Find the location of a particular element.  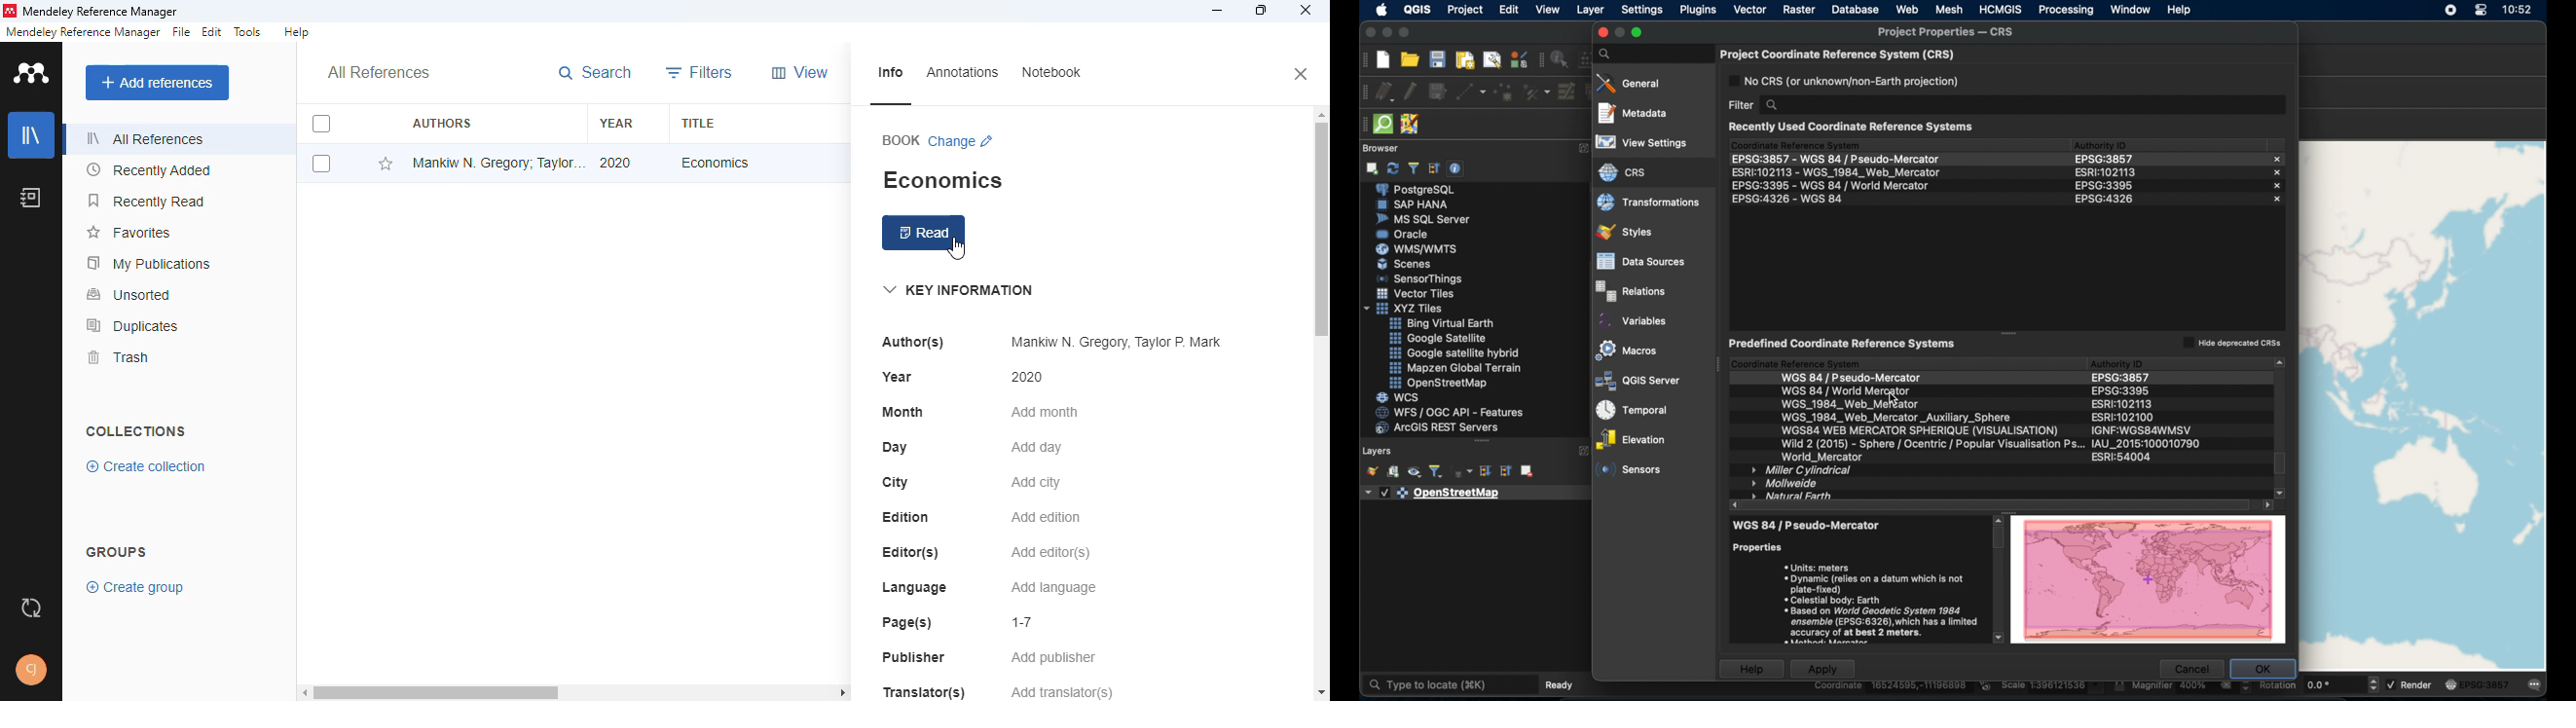

help is located at coordinates (2180, 10).